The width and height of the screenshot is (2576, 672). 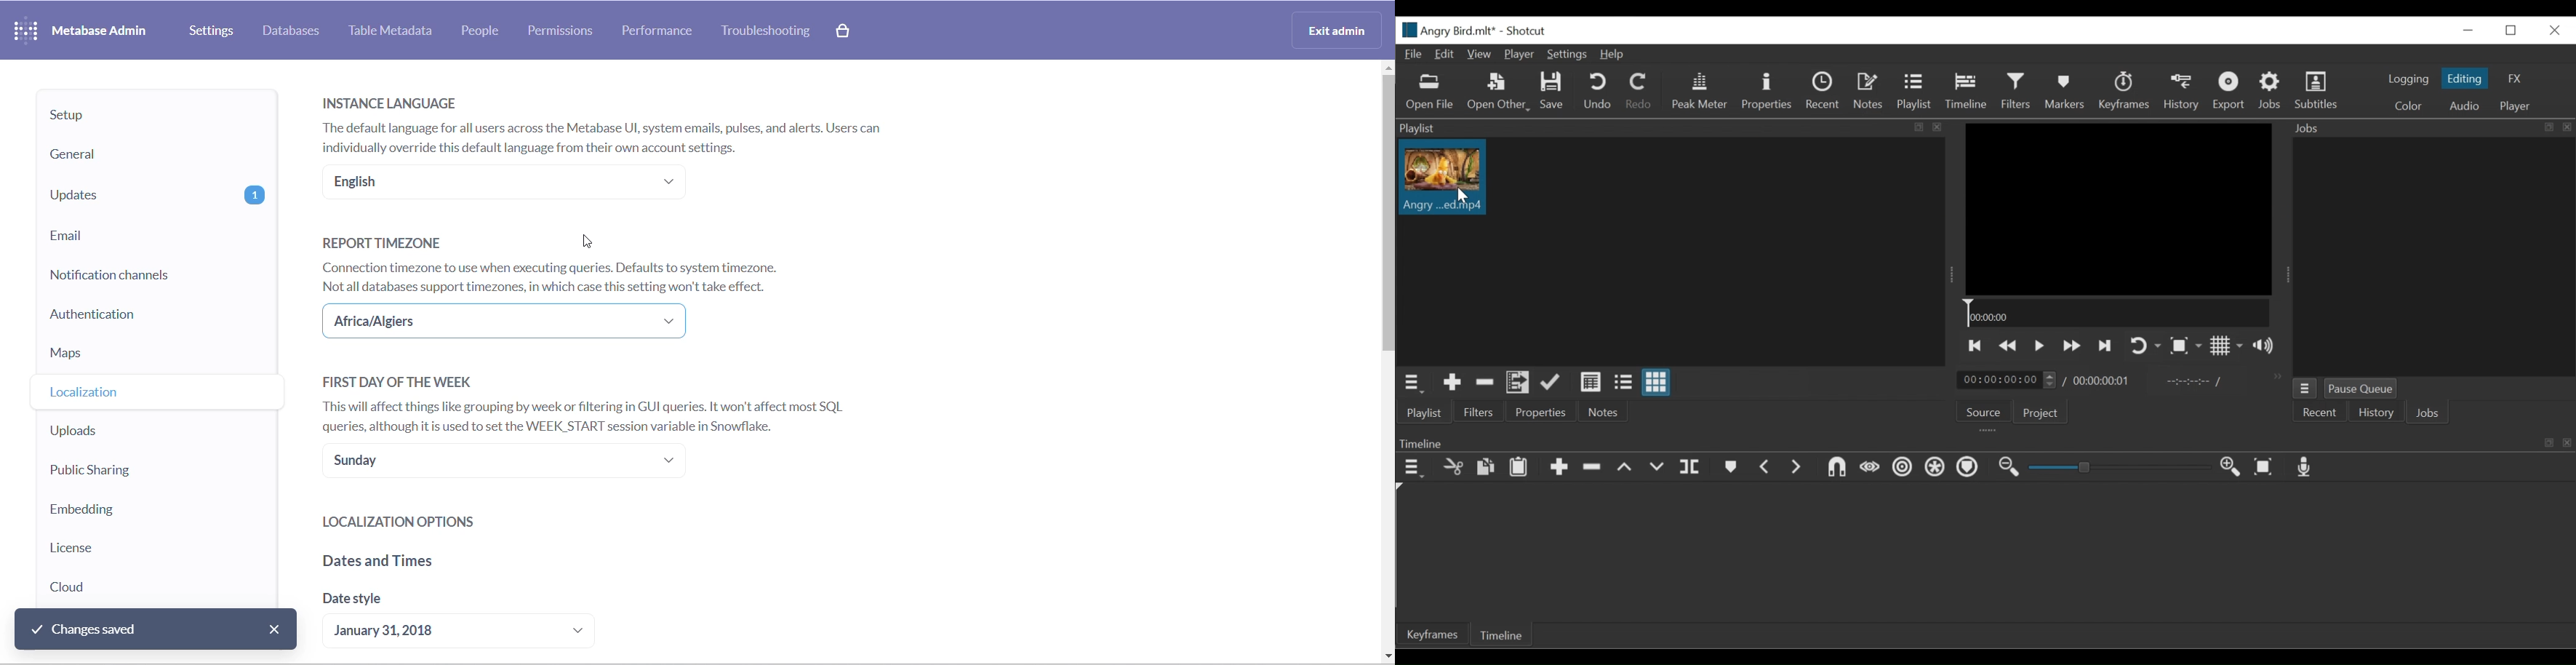 What do you see at coordinates (2308, 467) in the screenshot?
I see `record audio` at bounding box center [2308, 467].